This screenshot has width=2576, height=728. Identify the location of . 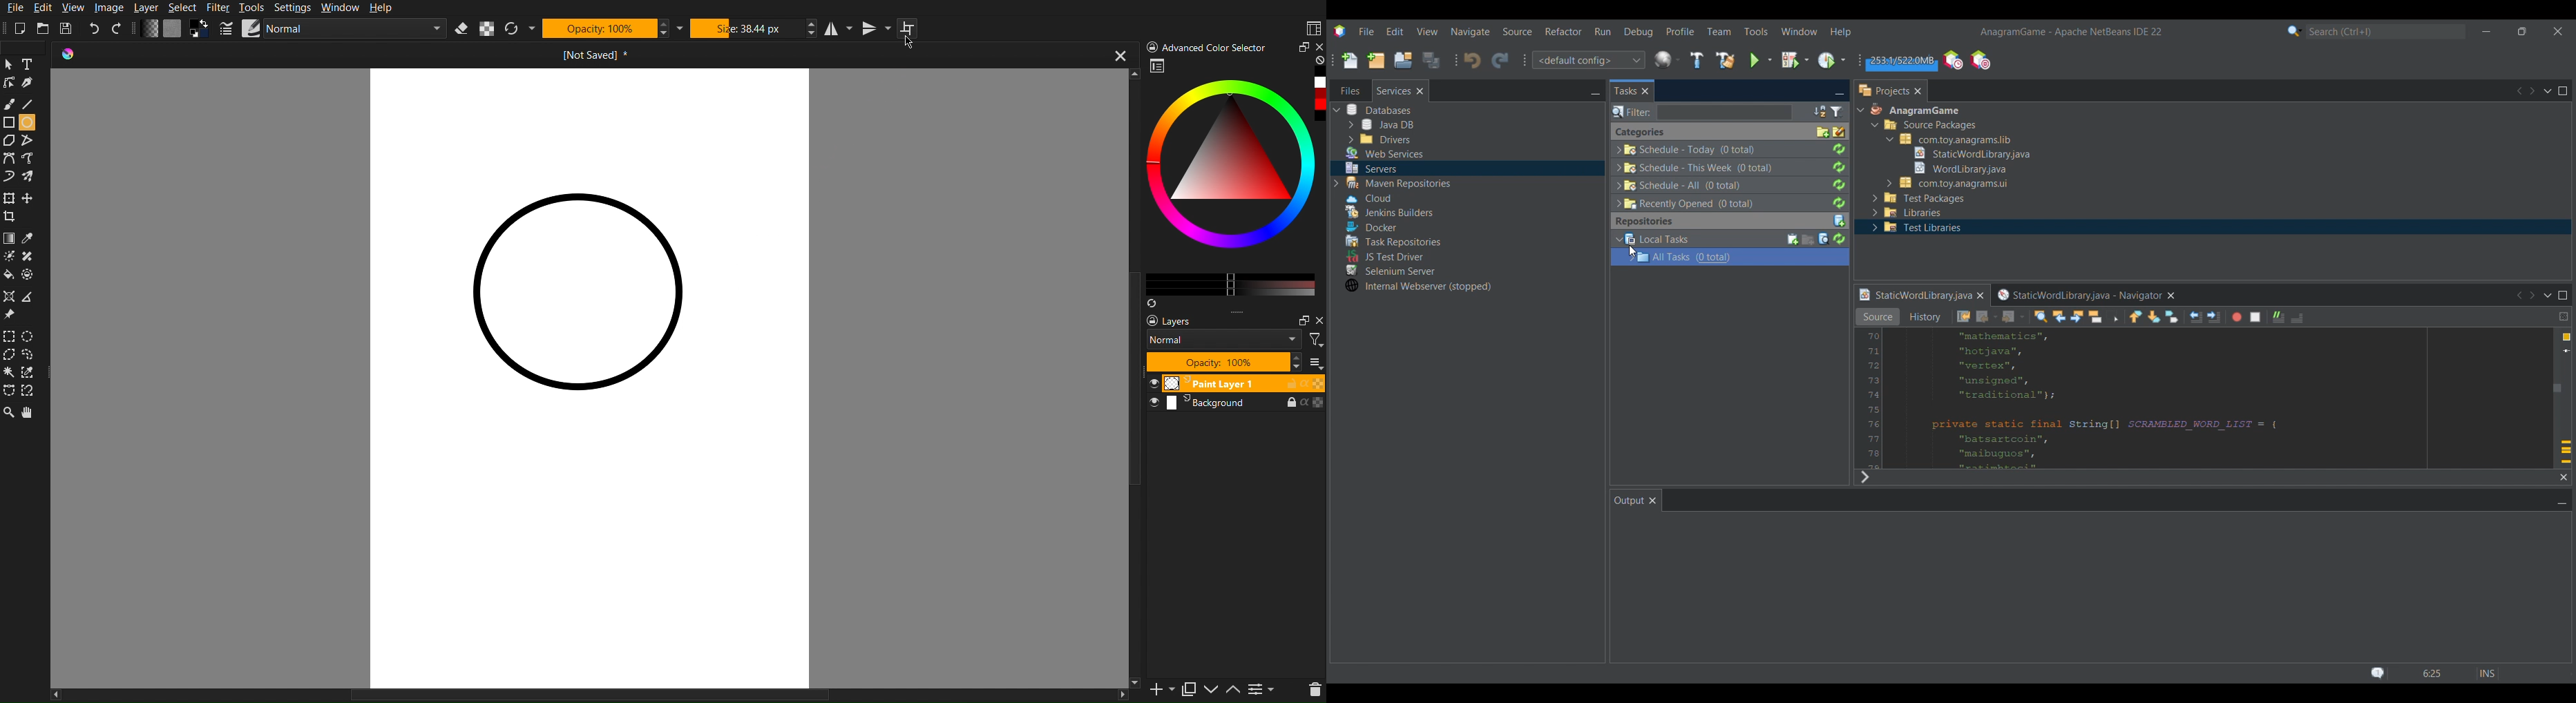
(1382, 124).